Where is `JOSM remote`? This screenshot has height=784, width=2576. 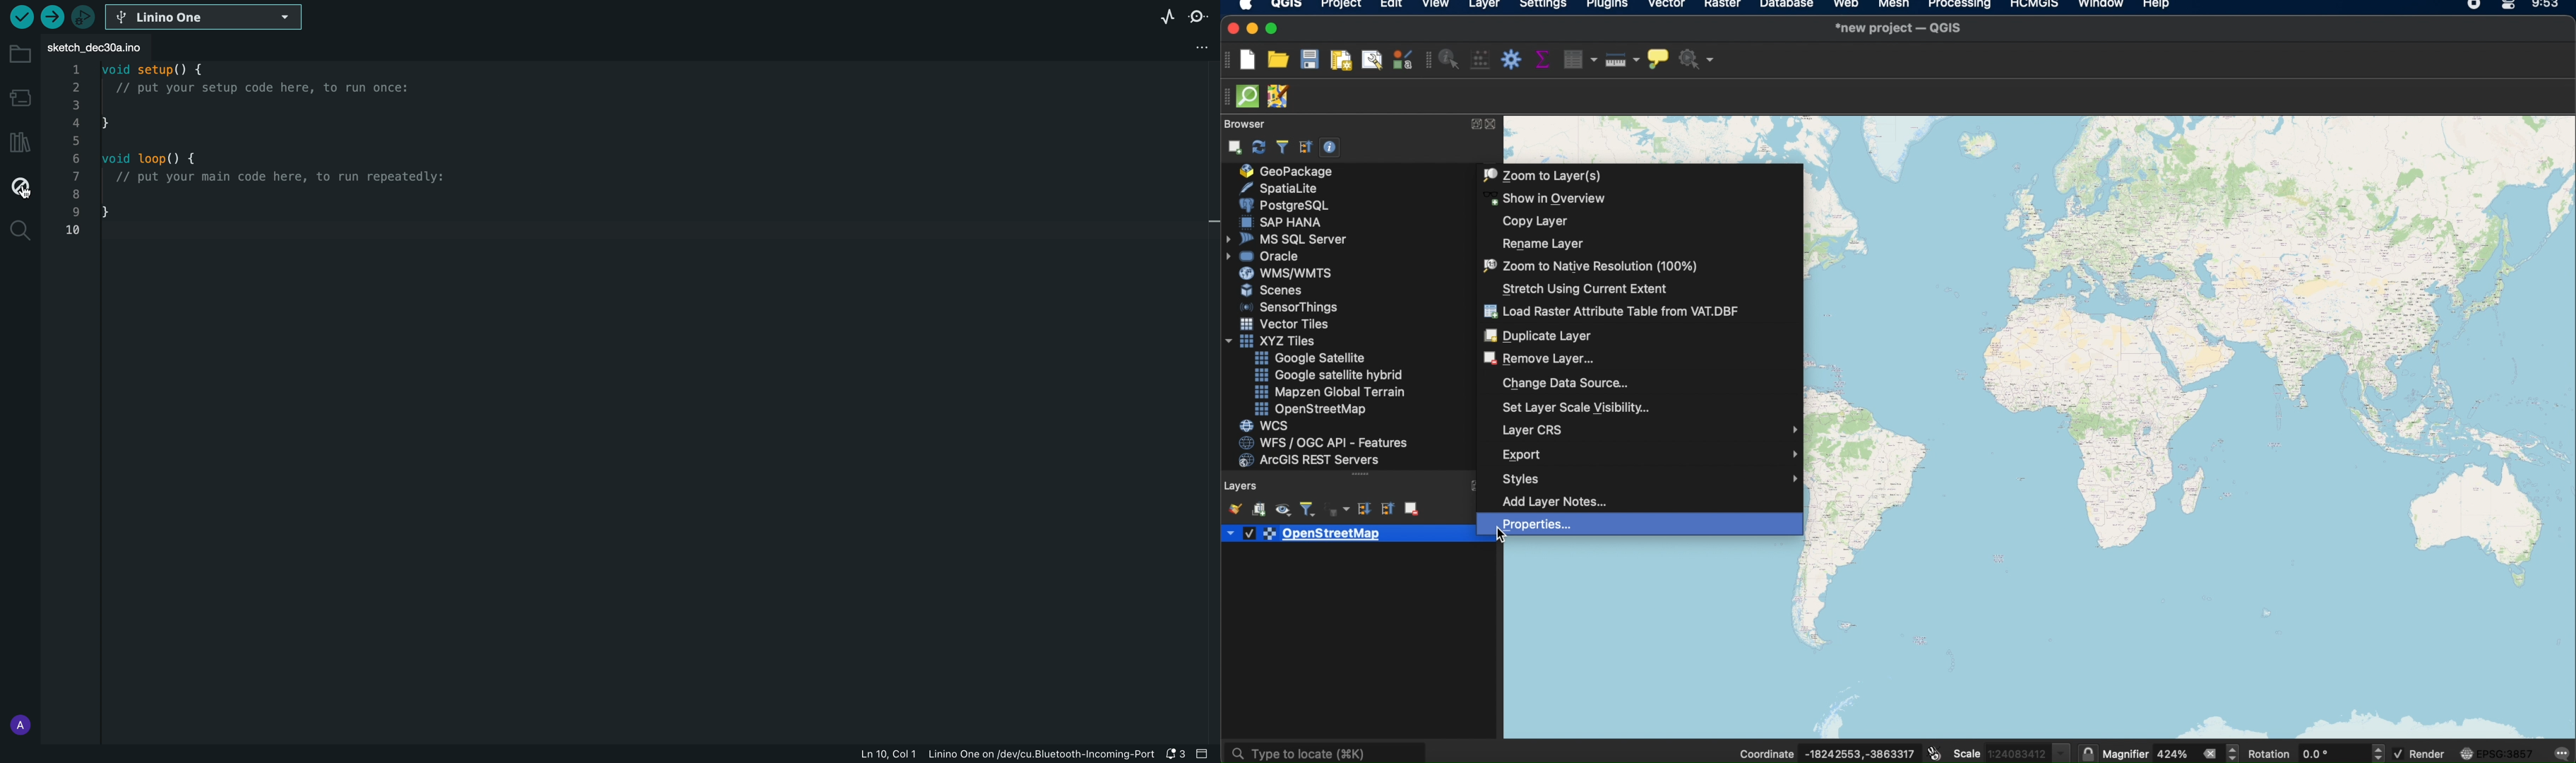
JOSM remote is located at coordinates (1278, 98).